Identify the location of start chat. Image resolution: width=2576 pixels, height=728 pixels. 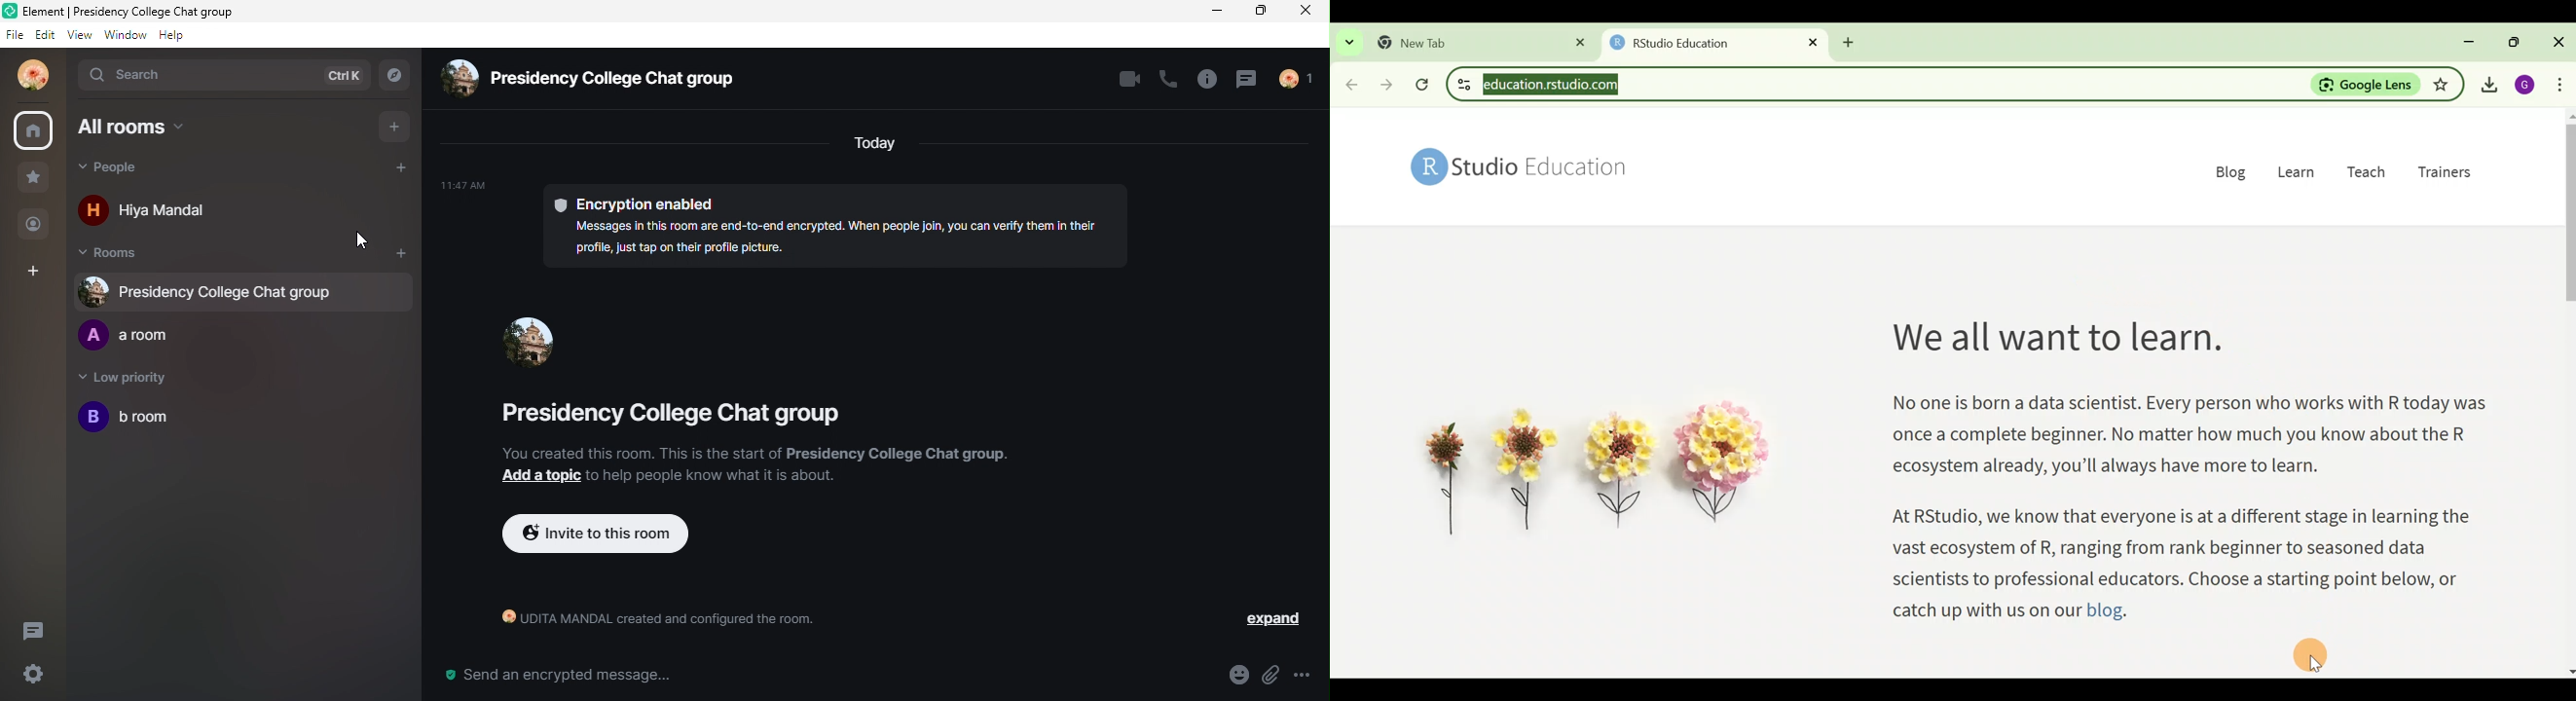
(404, 170).